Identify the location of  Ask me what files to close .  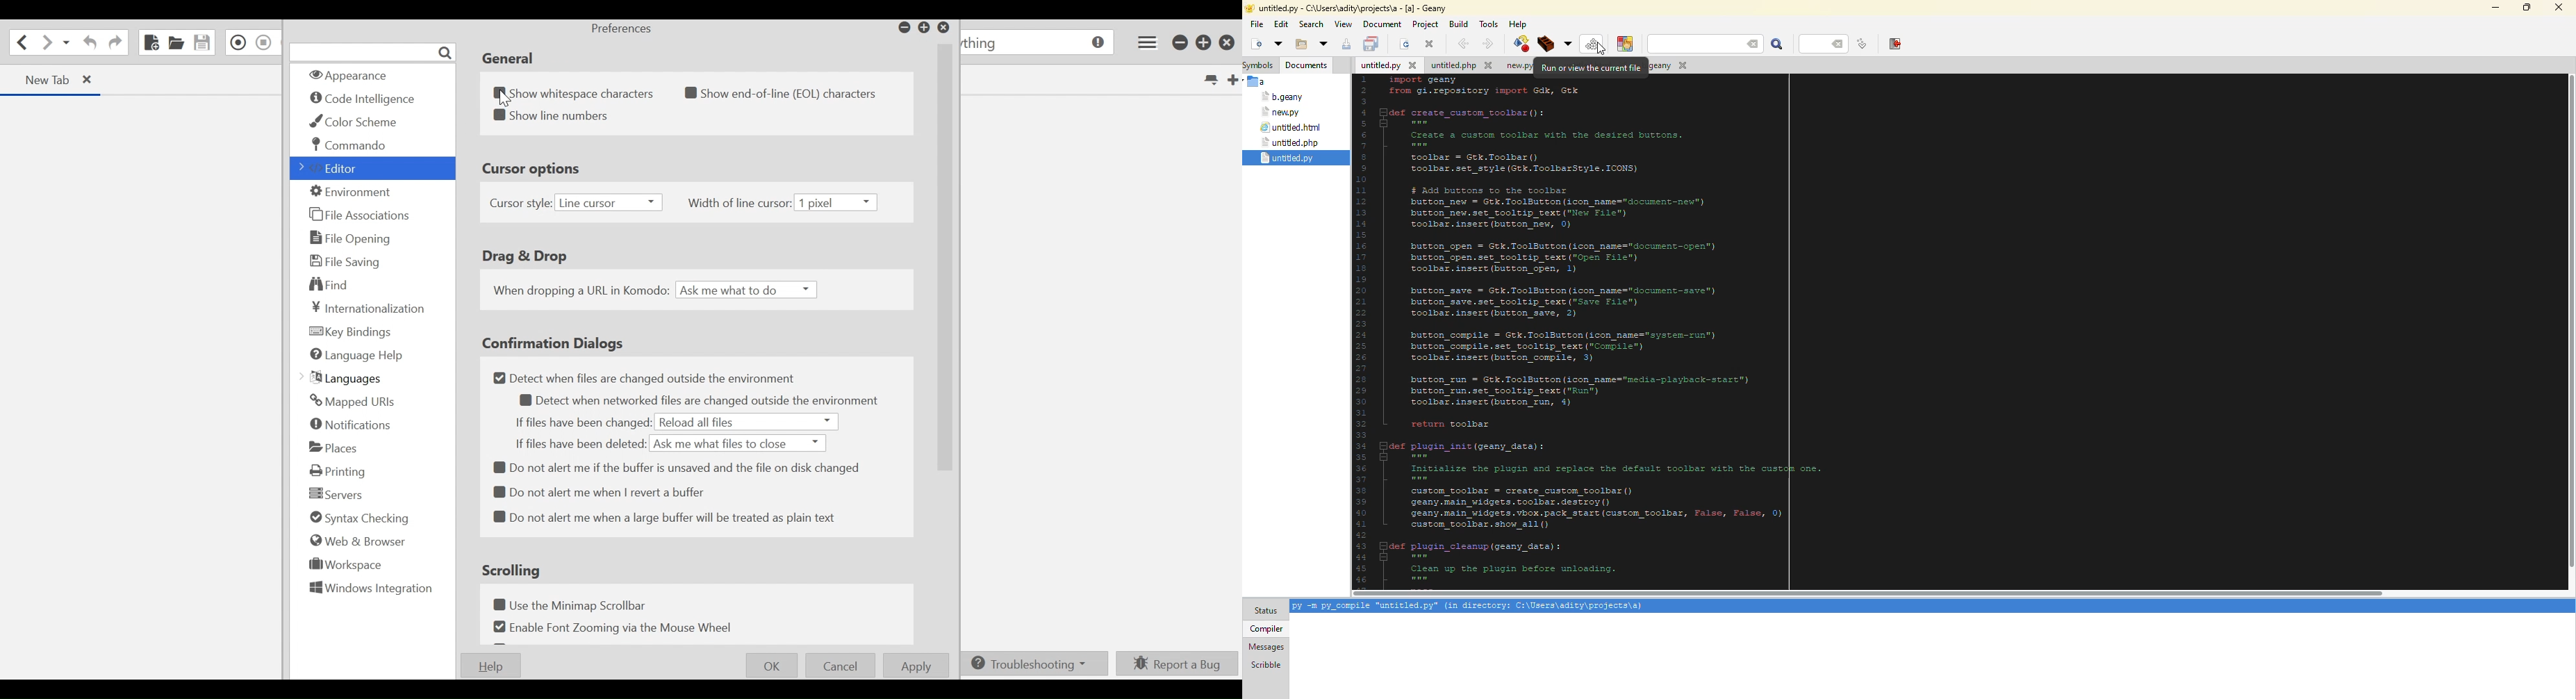
(739, 443).